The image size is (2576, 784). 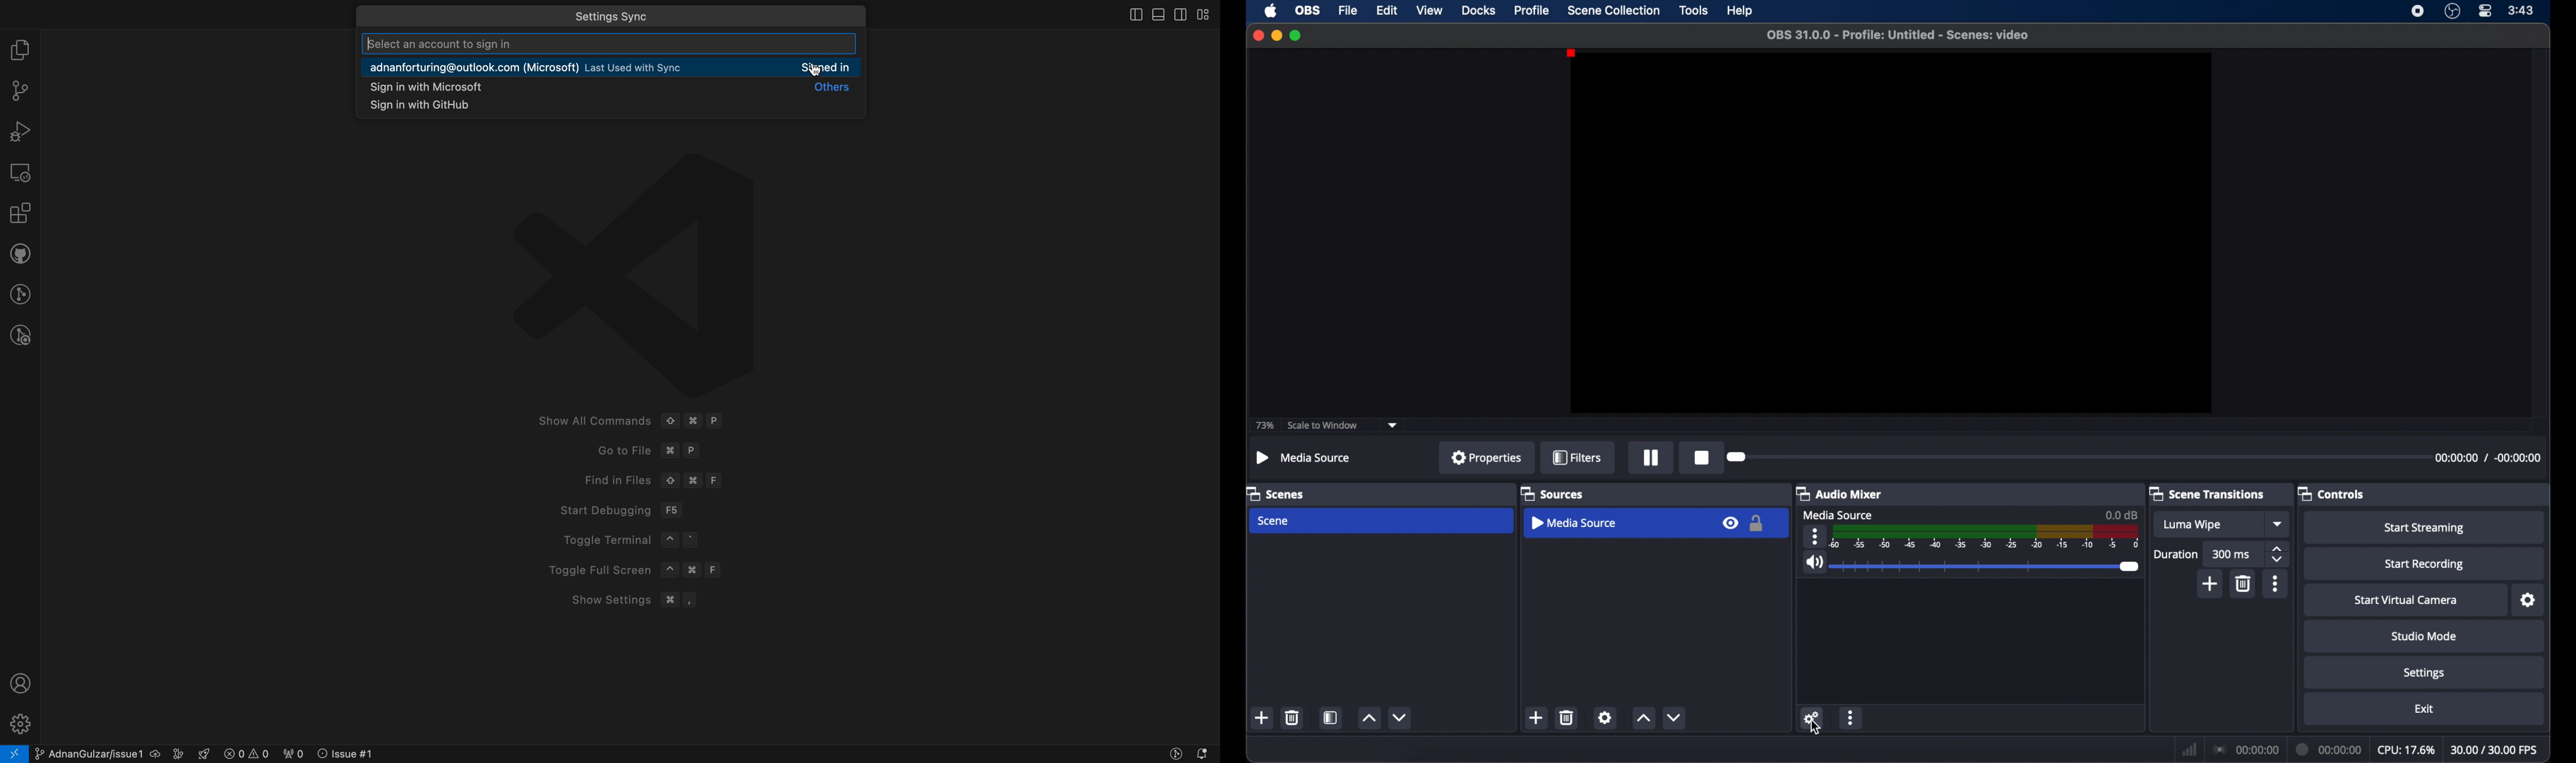 I want to click on preview, so click(x=1891, y=233).